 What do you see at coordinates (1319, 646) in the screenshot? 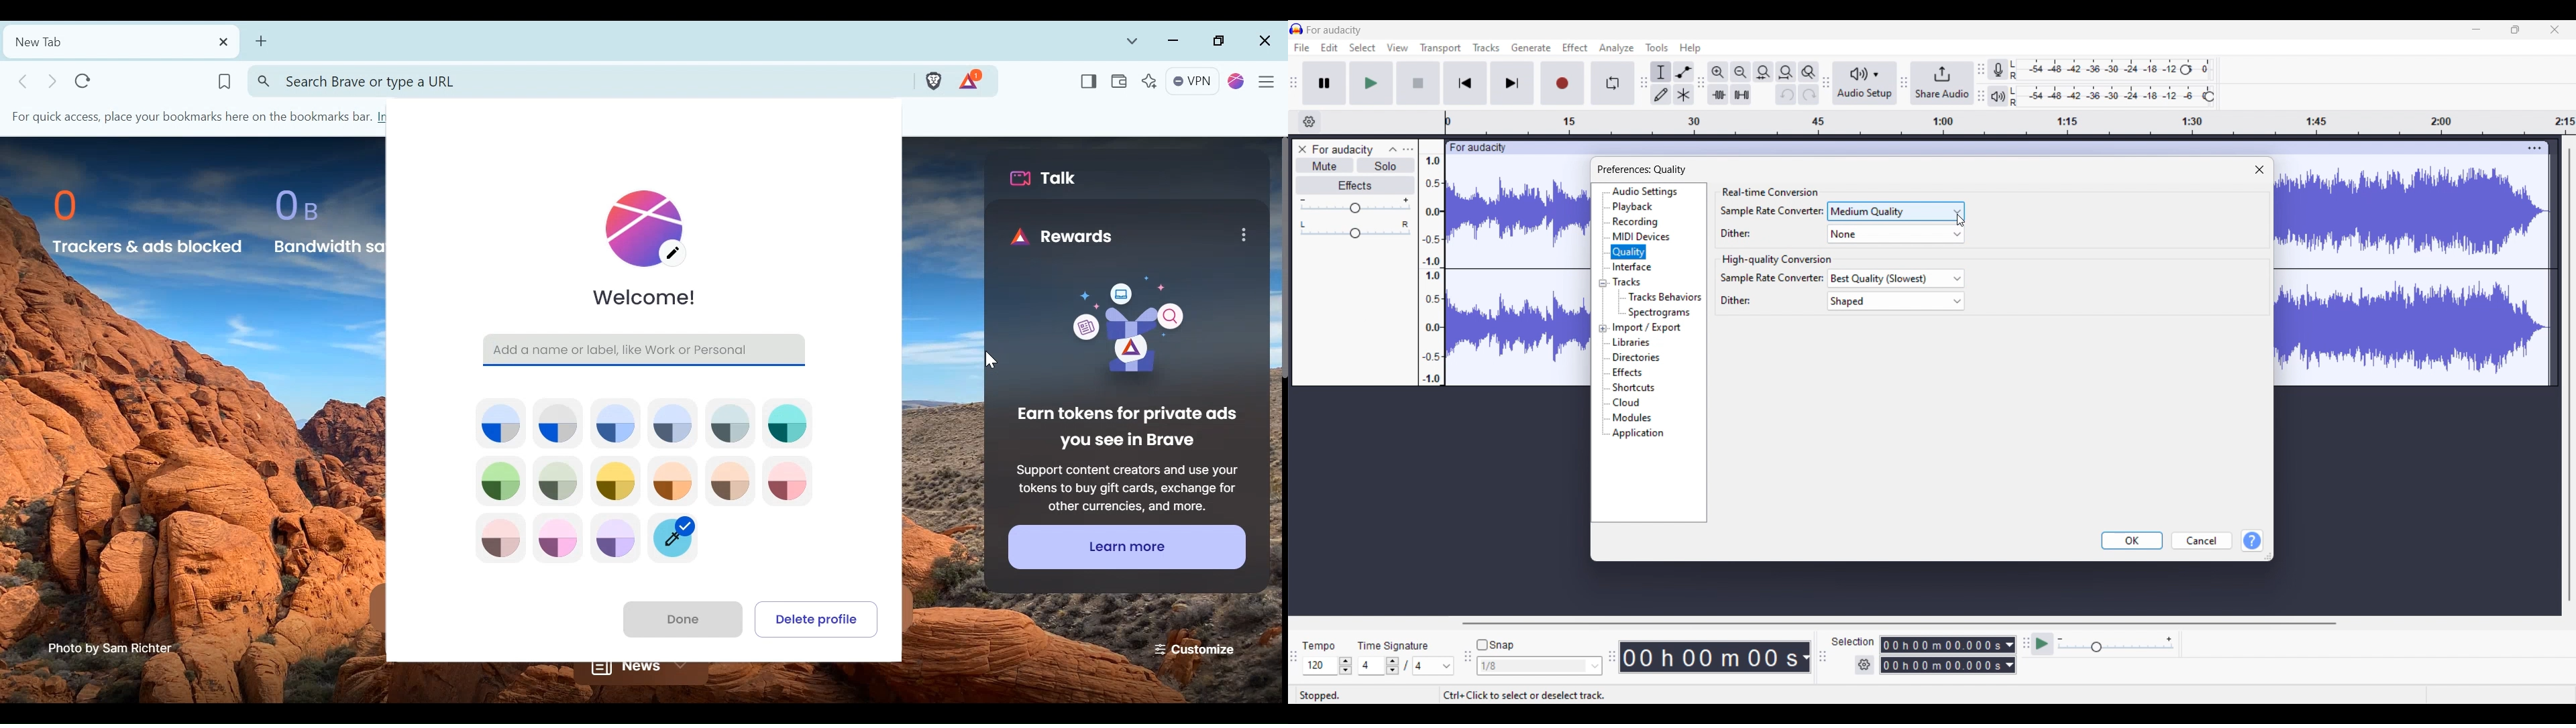
I see `Indicates tempo settings` at bounding box center [1319, 646].